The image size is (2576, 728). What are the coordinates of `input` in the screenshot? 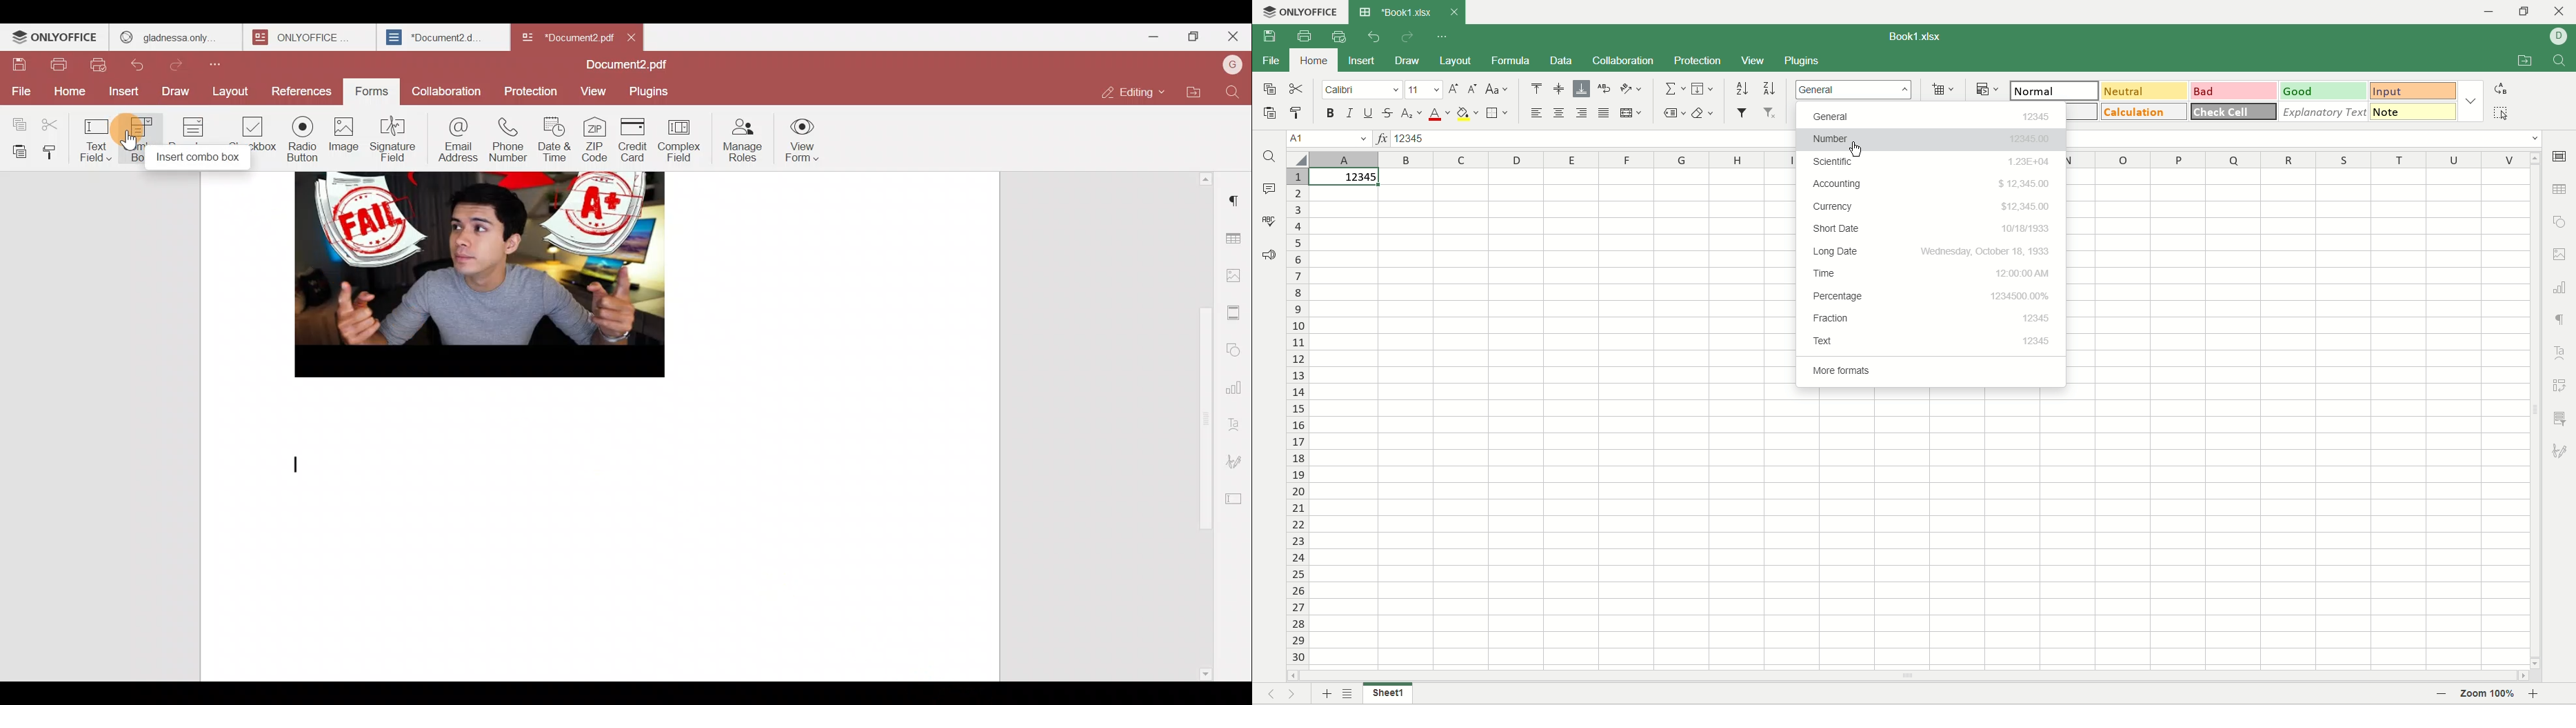 It's located at (2412, 90).